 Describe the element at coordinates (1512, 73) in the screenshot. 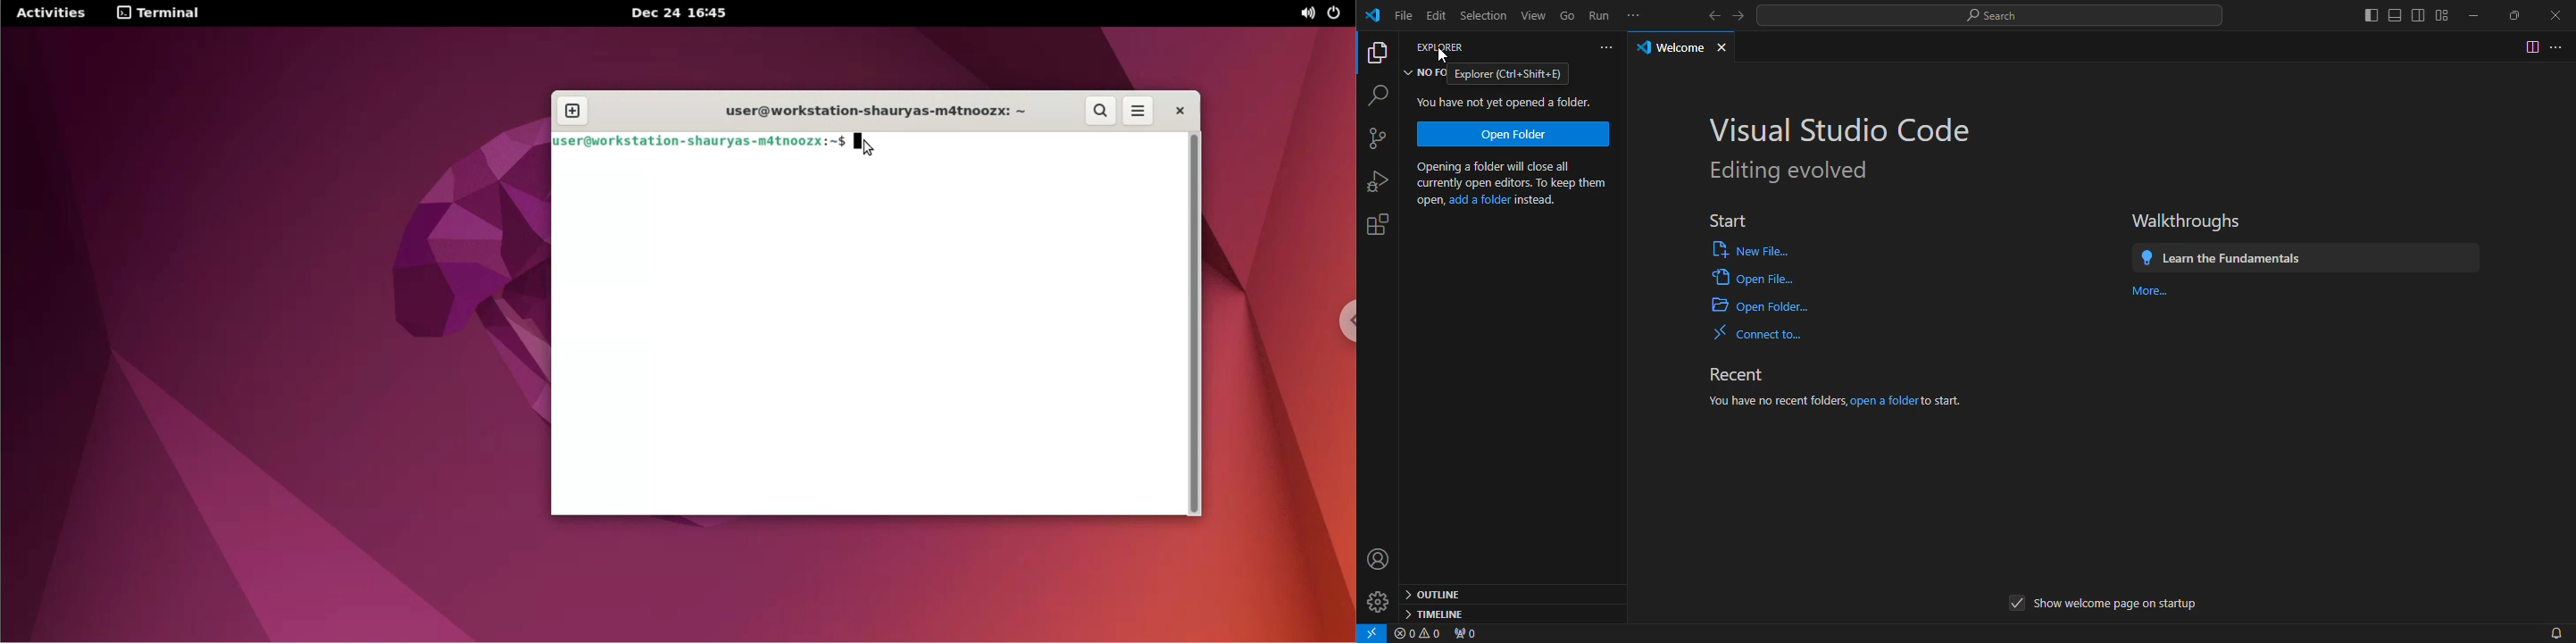

I see `explorer` at that location.